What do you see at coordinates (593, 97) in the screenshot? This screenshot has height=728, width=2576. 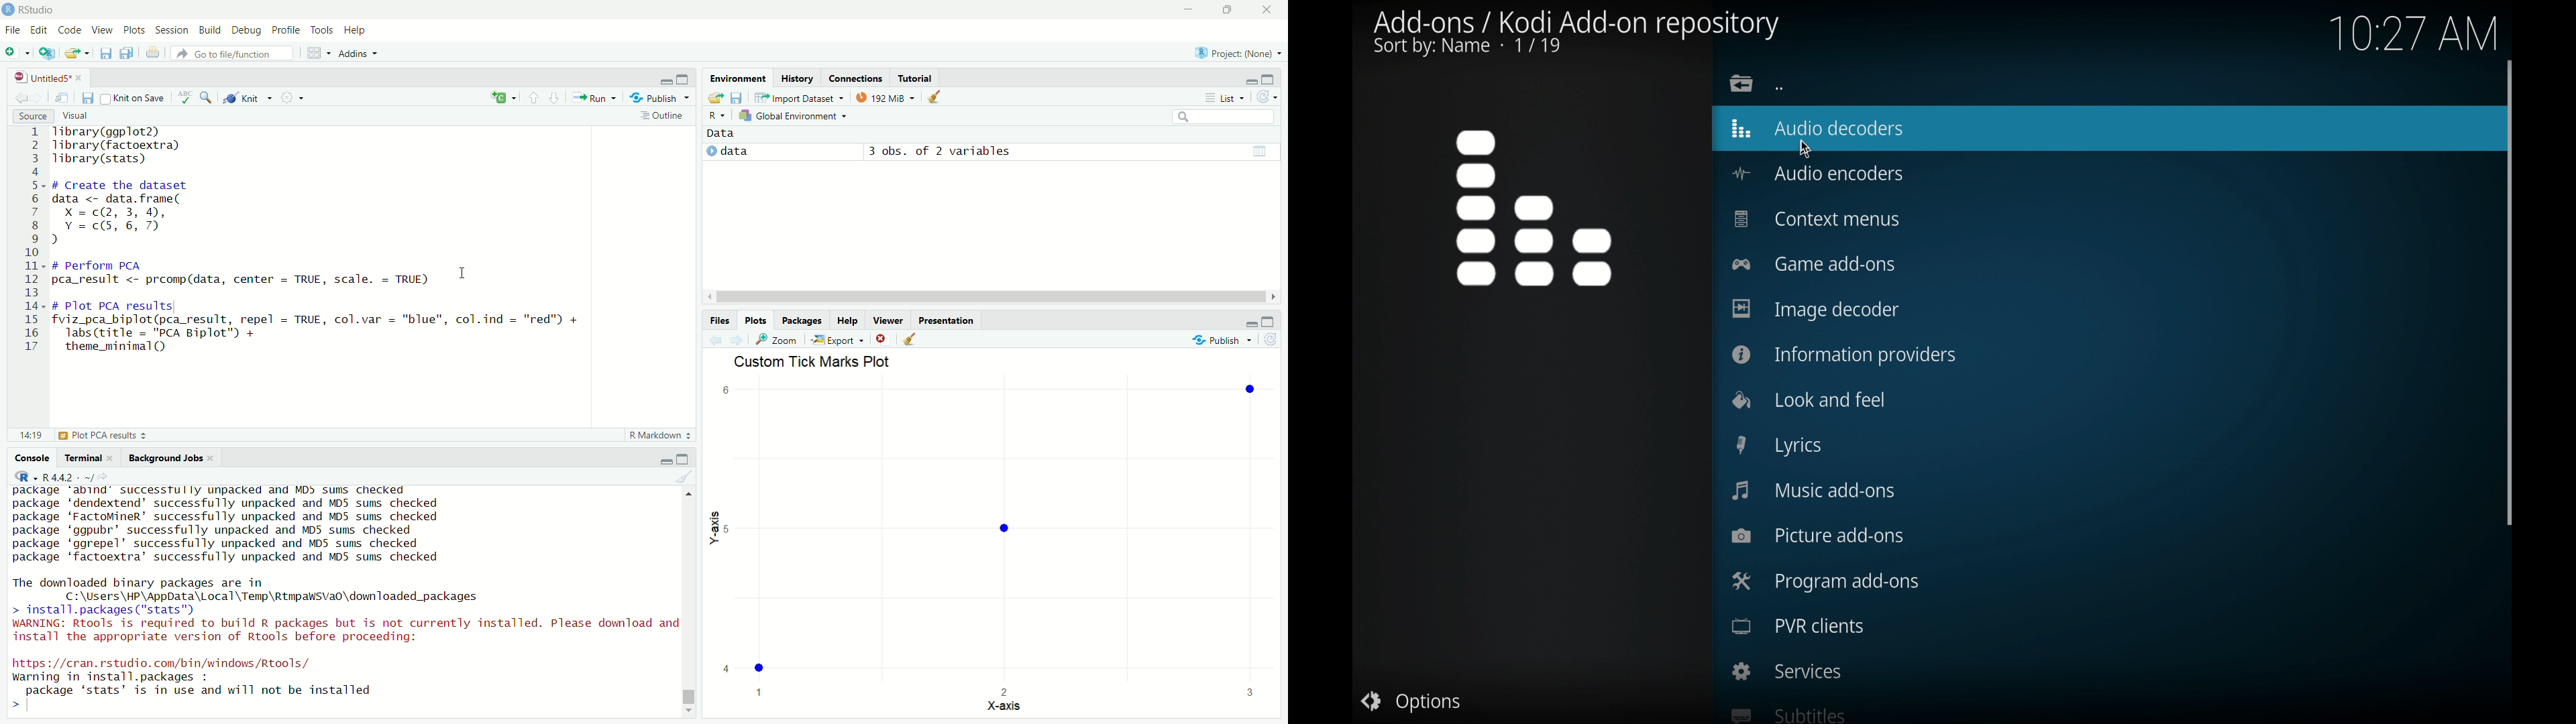 I see `run` at bounding box center [593, 97].